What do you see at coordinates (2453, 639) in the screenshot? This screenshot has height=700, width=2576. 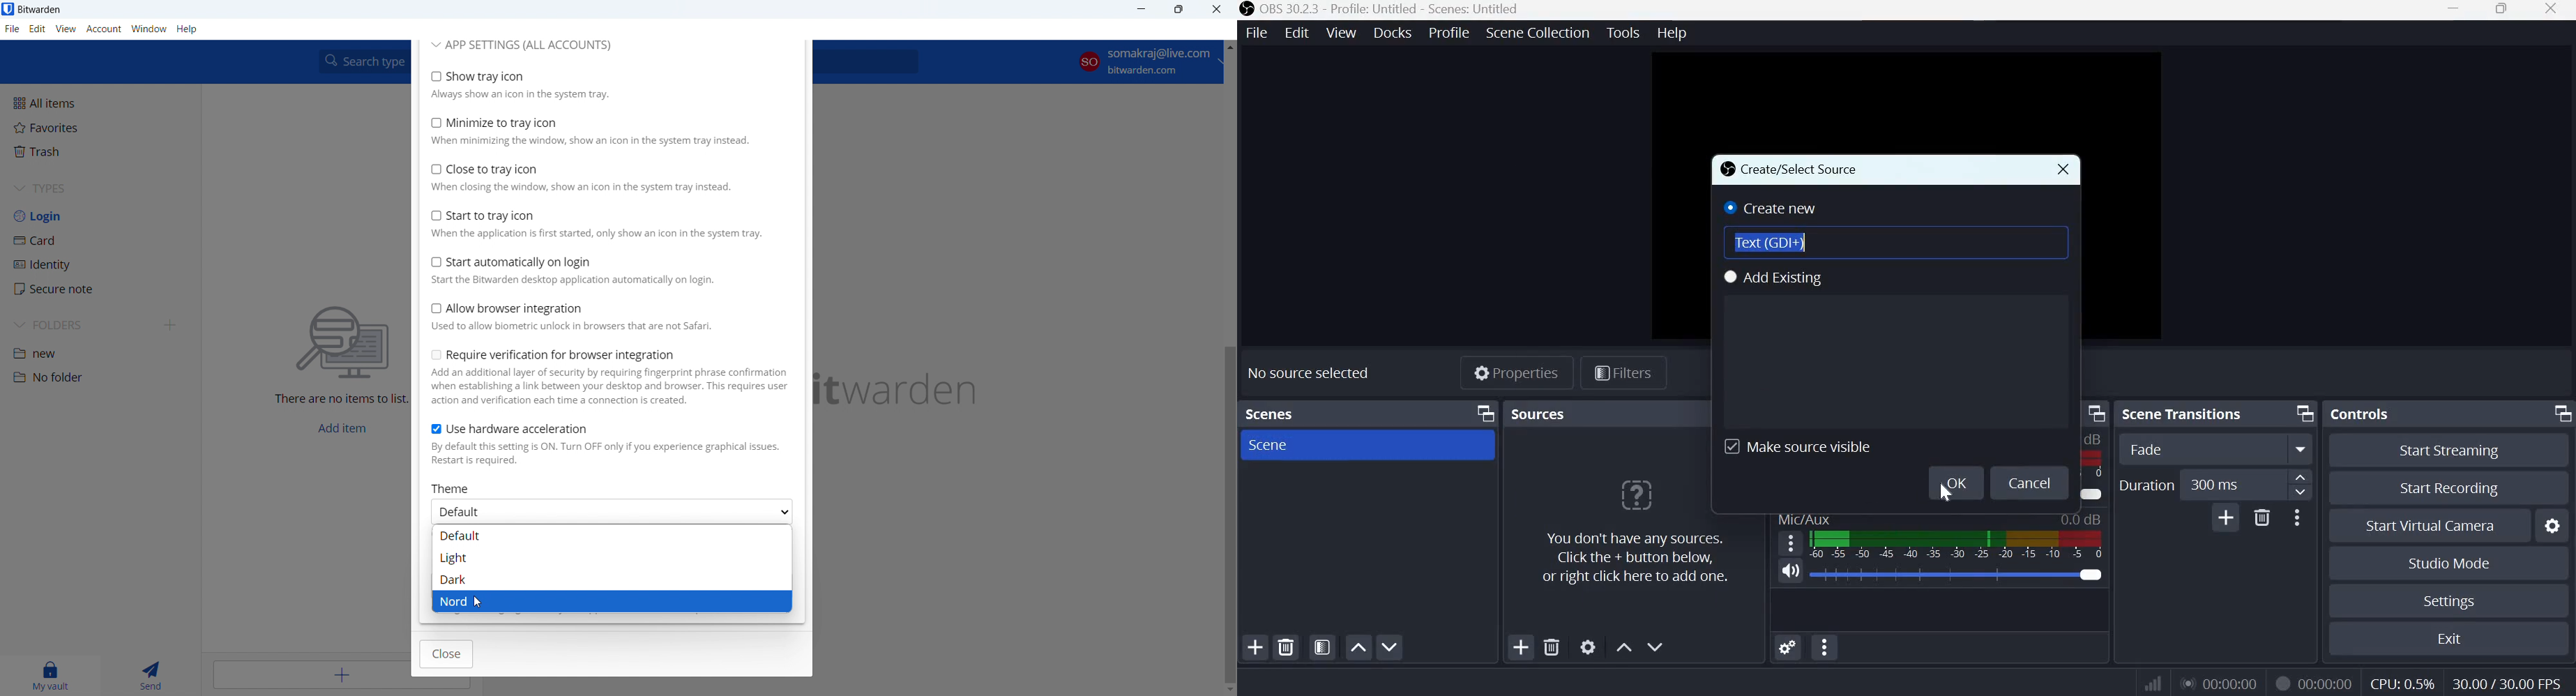 I see `Exit` at bounding box center [2453, 639].